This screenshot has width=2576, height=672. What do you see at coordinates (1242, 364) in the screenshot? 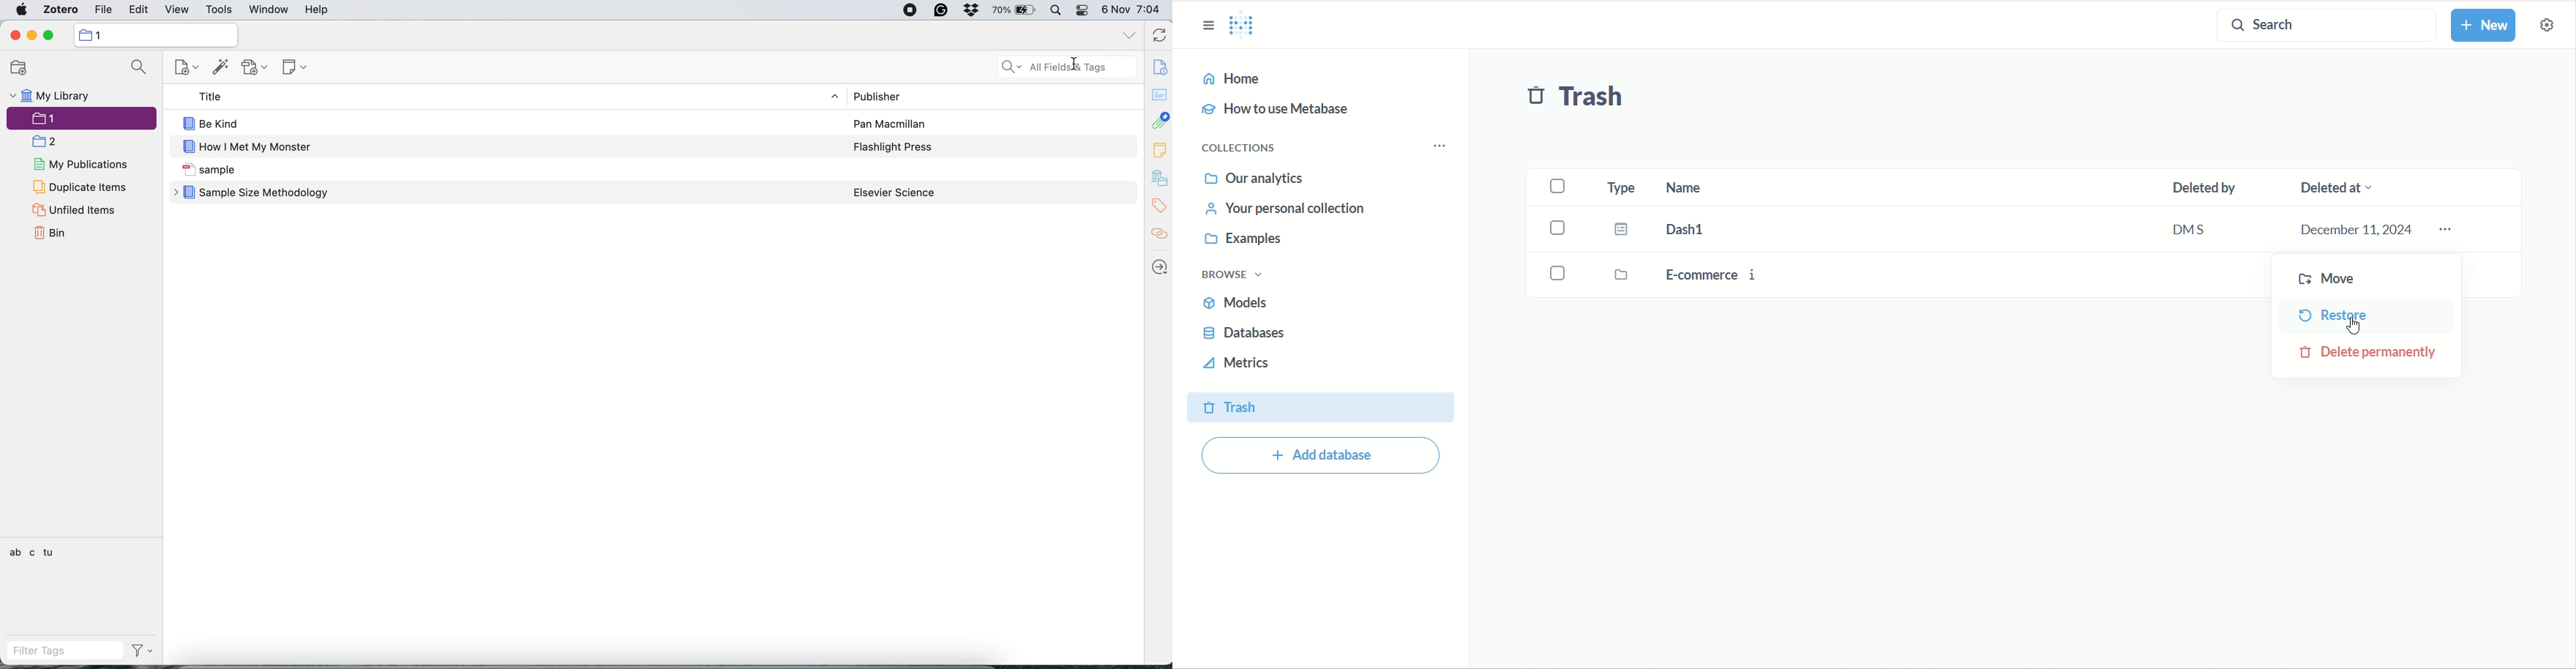
I see `metrics` at bounding box center [1242, 364].